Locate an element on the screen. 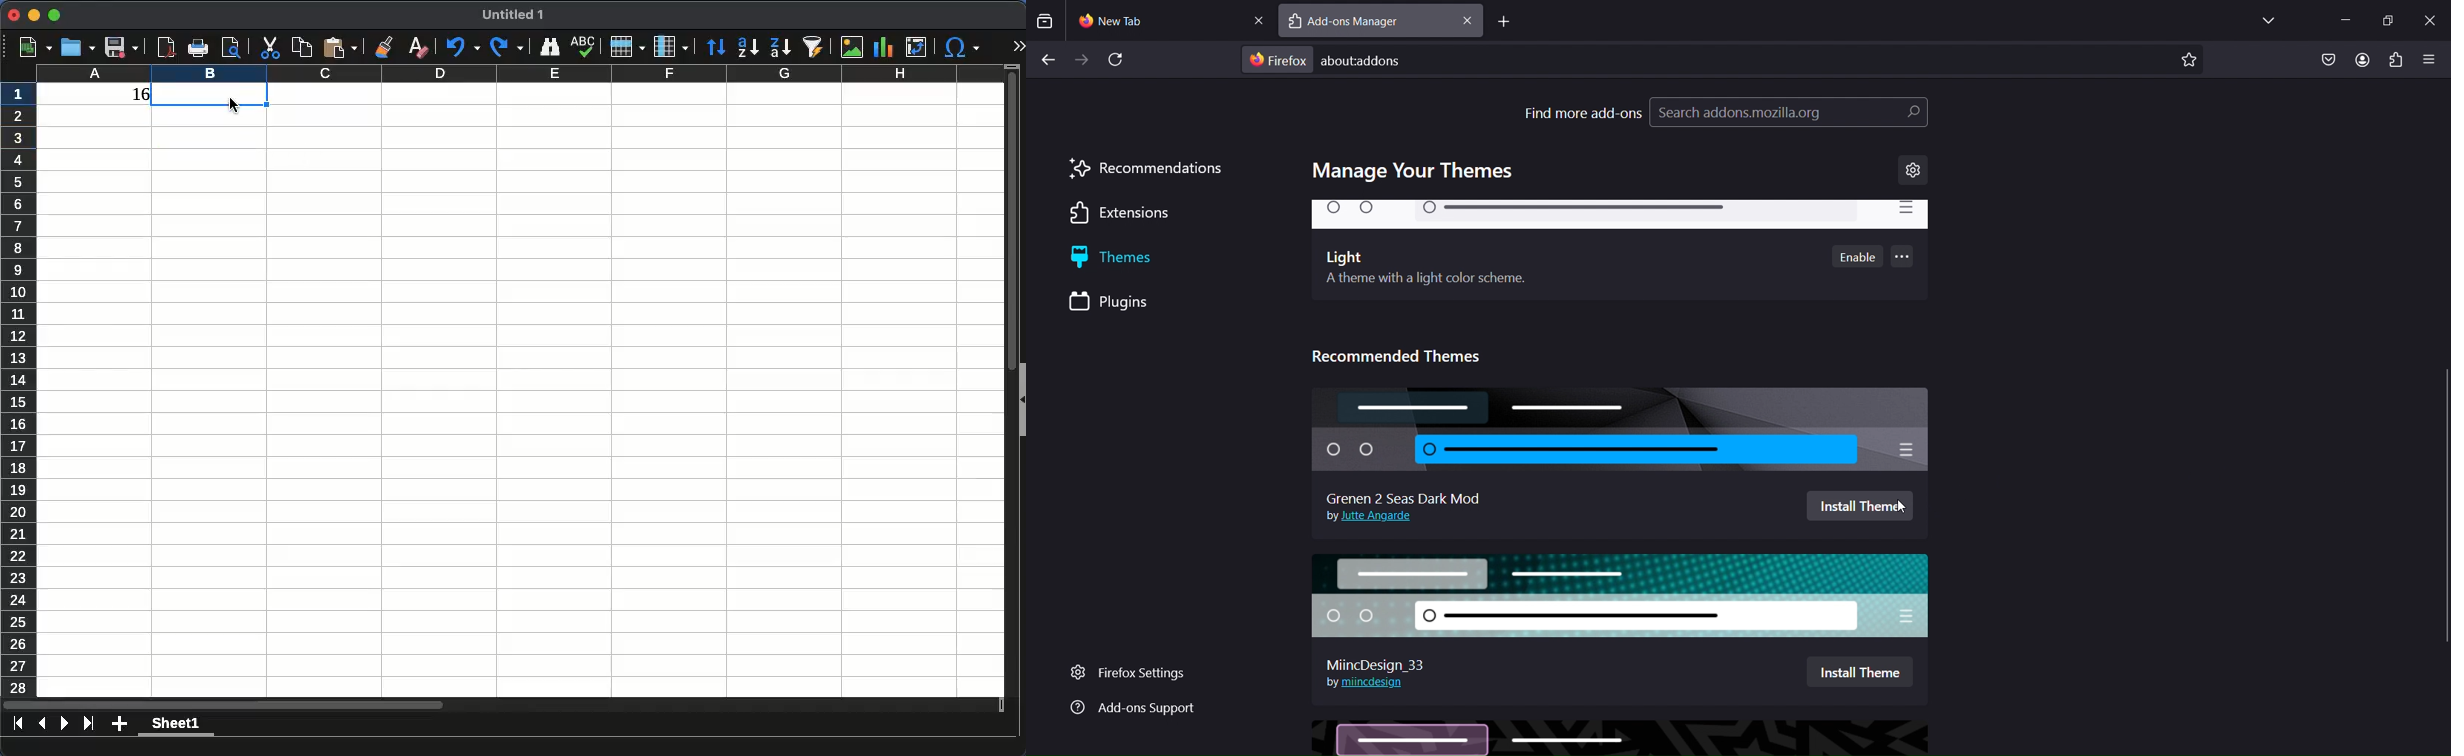  new tab is located at coordinates (1504, 23).